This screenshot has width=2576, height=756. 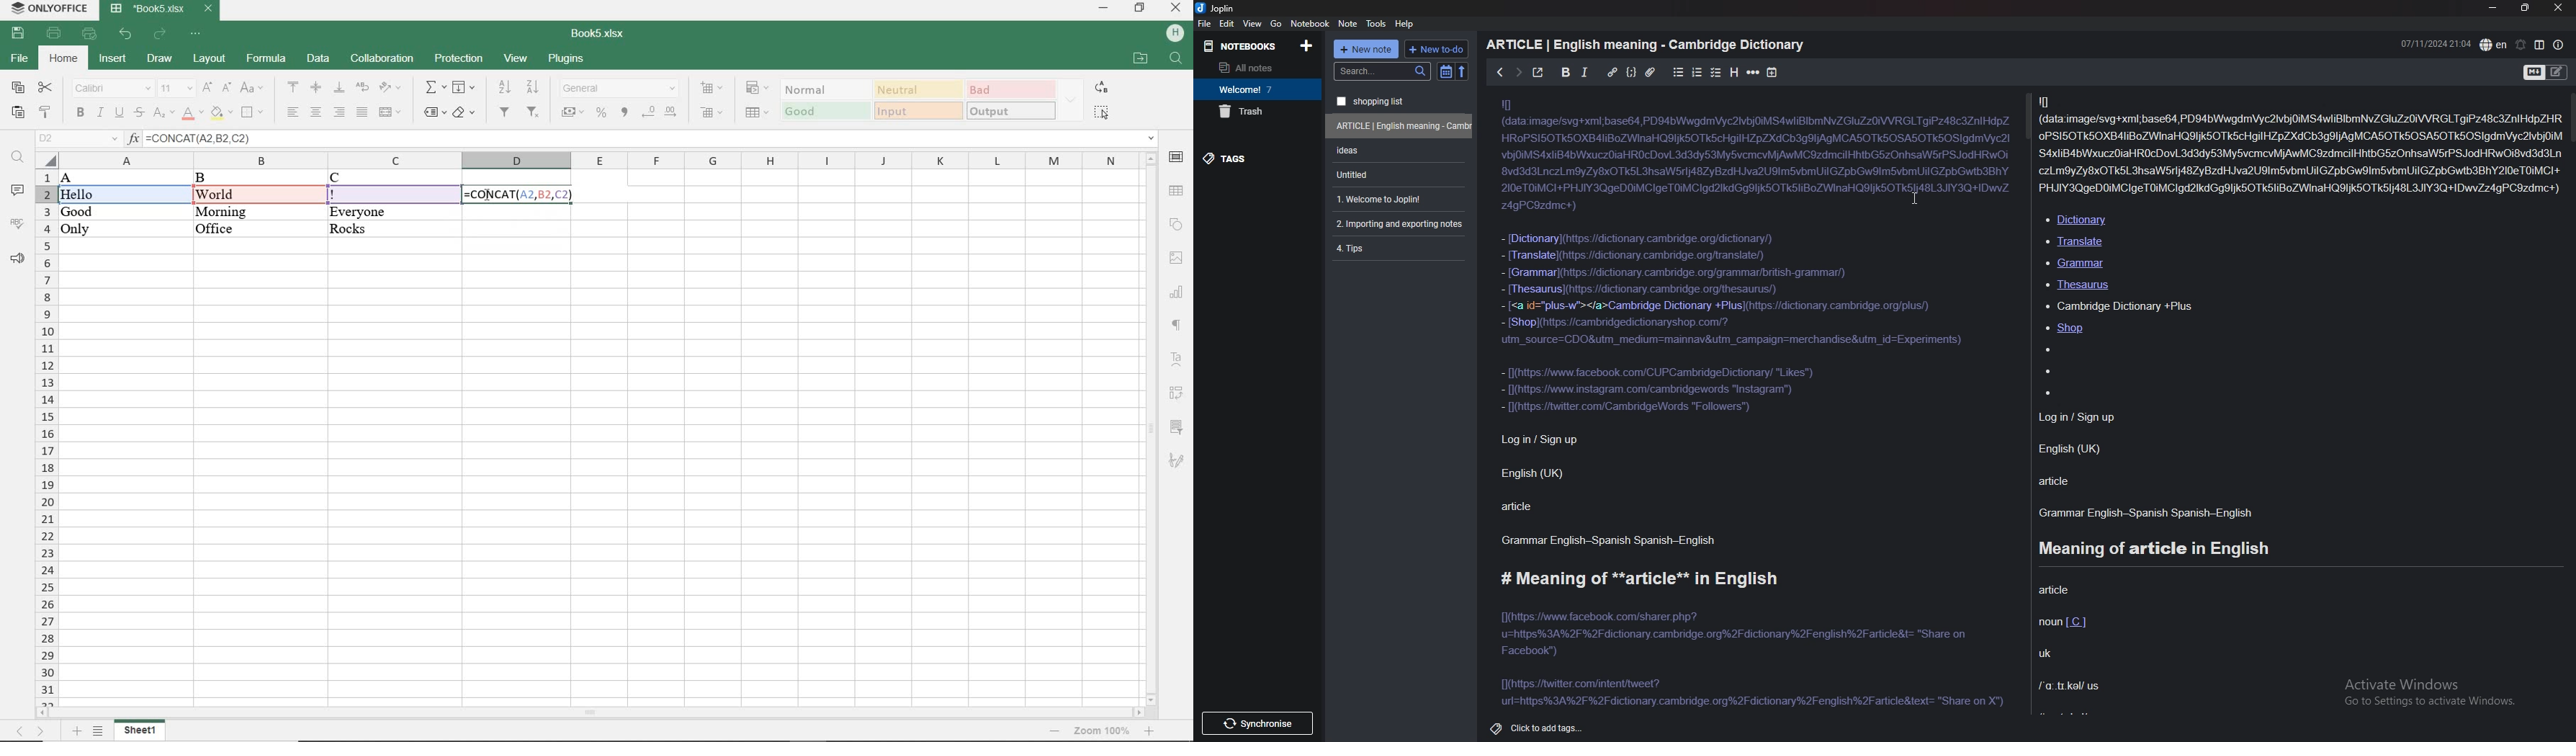 What do you see at coordinates (1399, 200) in the screenshot?
I see `note` at bounding box center [1399, 200].